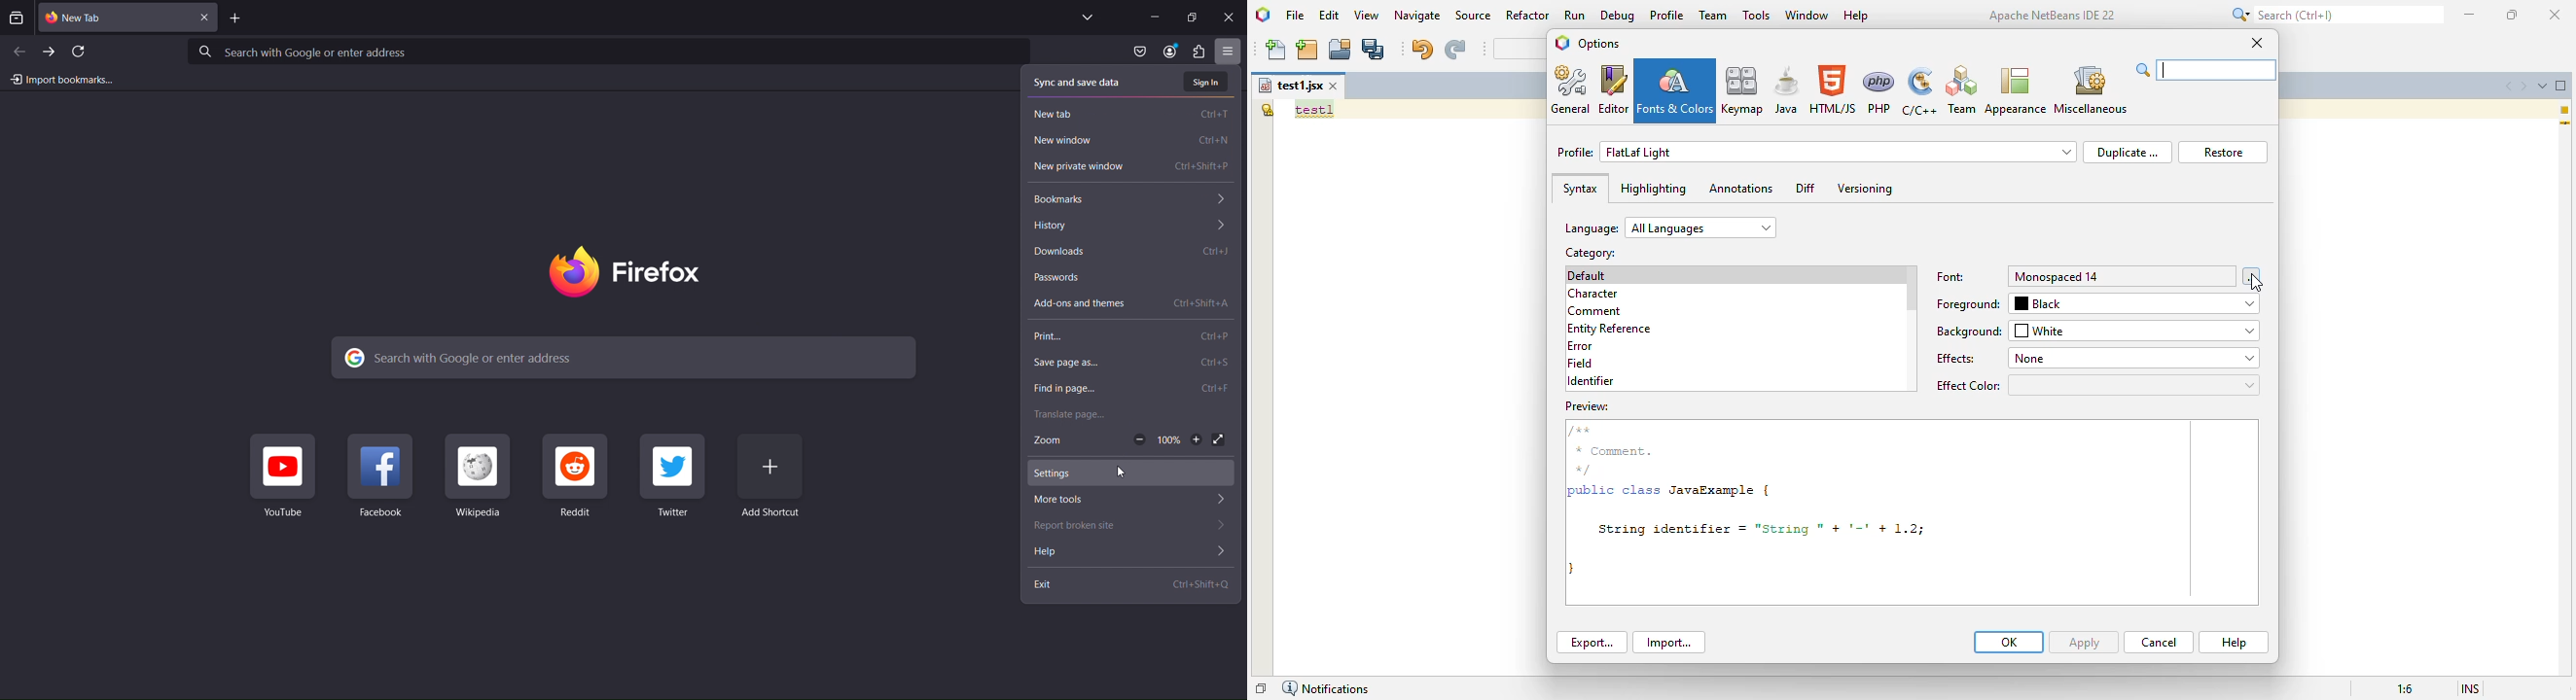 The height and width of the screenshot is (700, 2576). Describe the element at coordinates (1231, 15) in the screenshot. I see `Close` at that location.